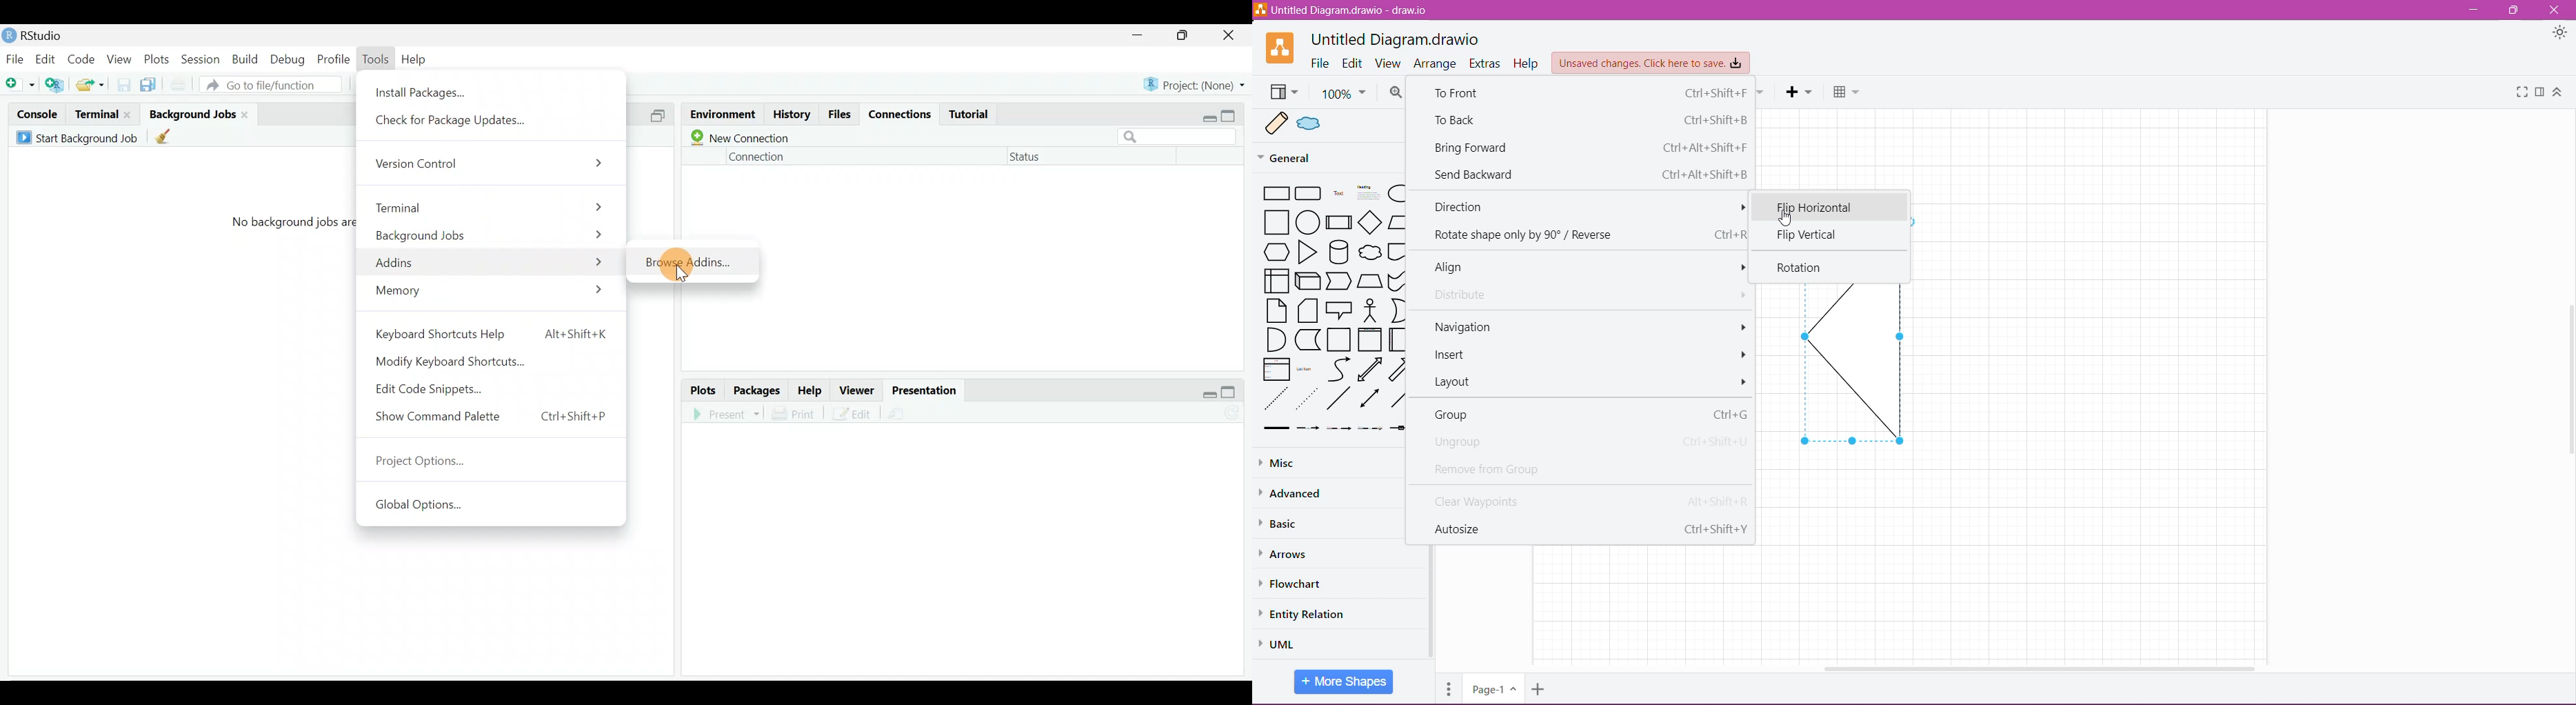 The width and height of the screenshot is (2576, 728). What do you see at coordinates (423, 89) in the screenshot?
I see `Install Packages...` at bounding box center [423, 89].